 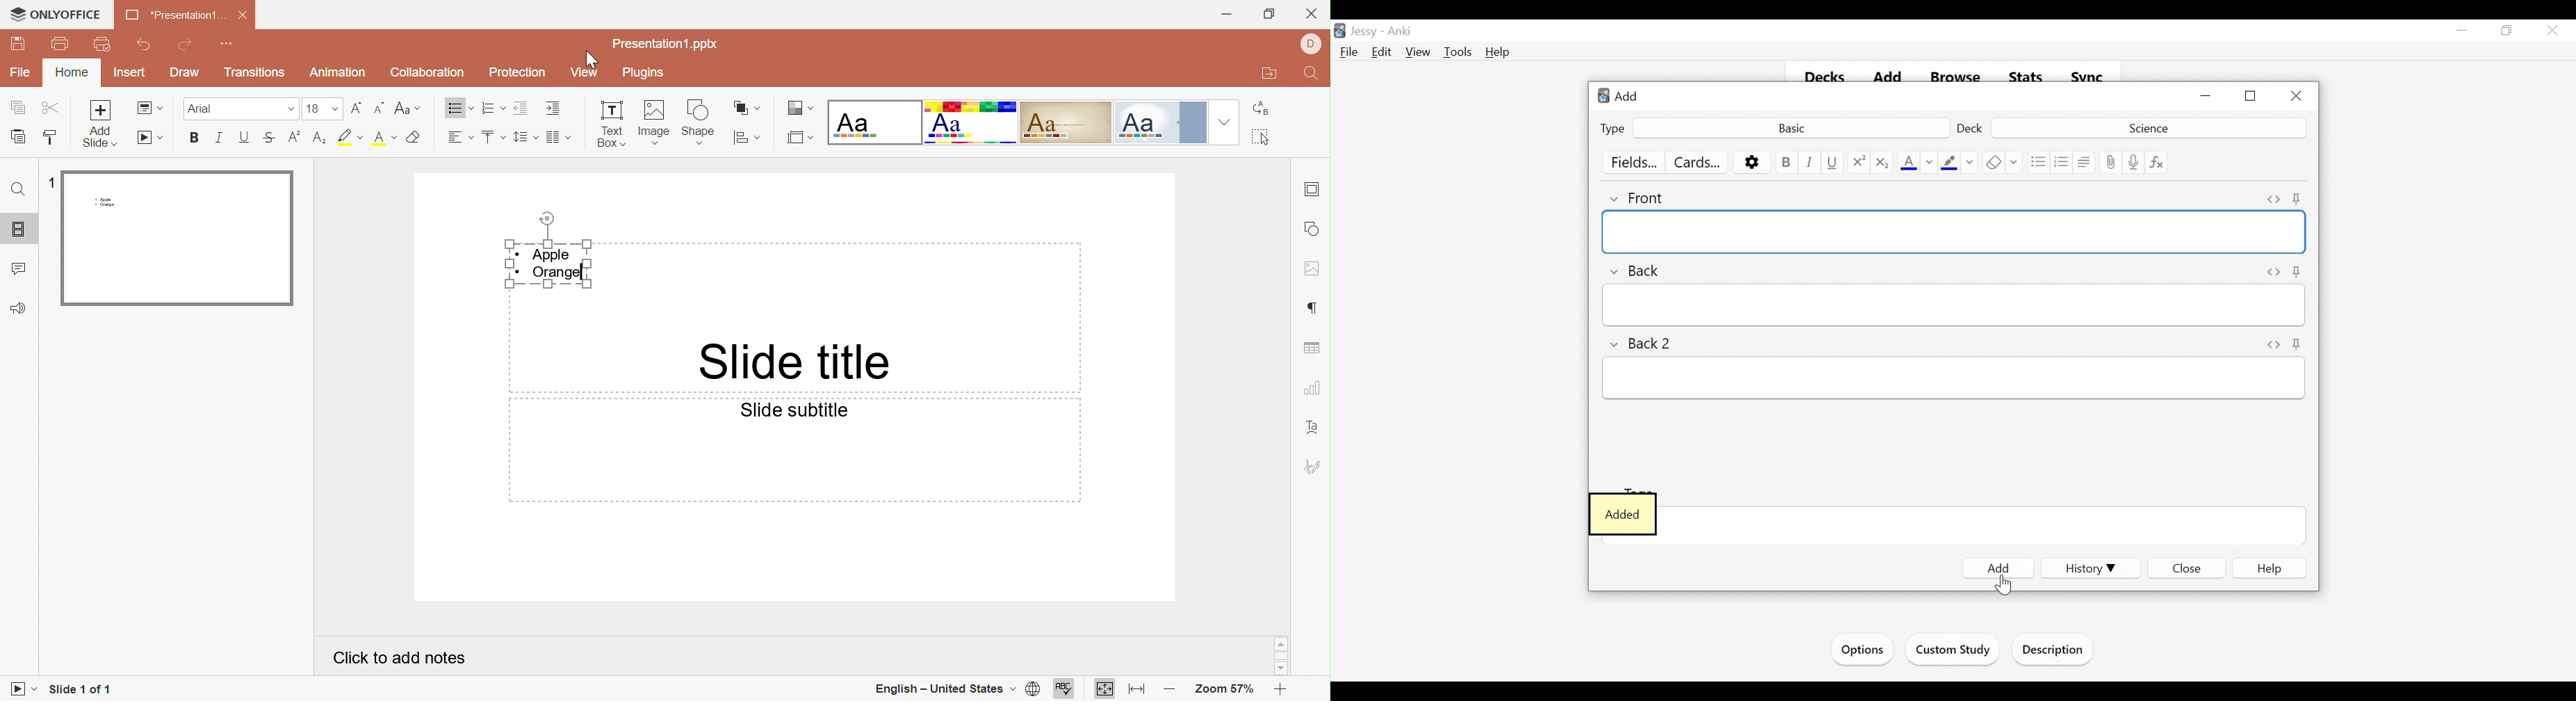 I want to click on Sync, so click(x=2087, y=77).